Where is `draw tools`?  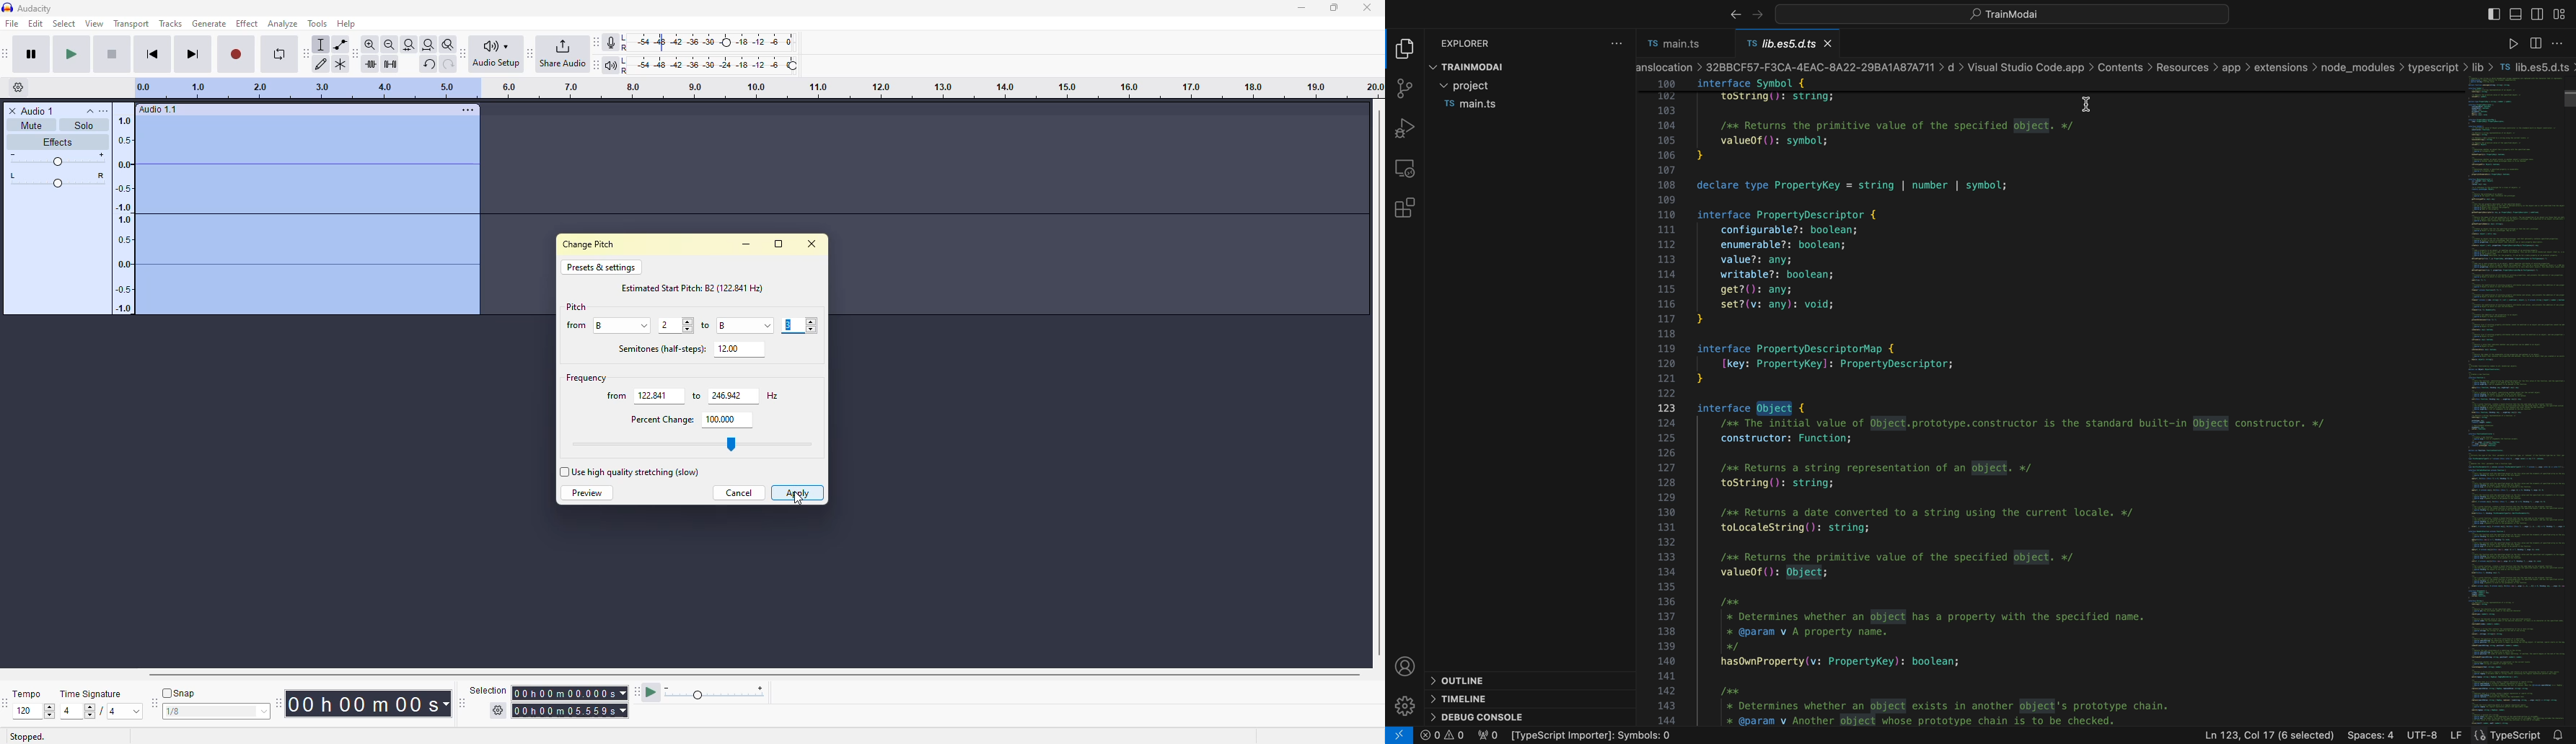
draw tools is located at coordinates (322, 63).